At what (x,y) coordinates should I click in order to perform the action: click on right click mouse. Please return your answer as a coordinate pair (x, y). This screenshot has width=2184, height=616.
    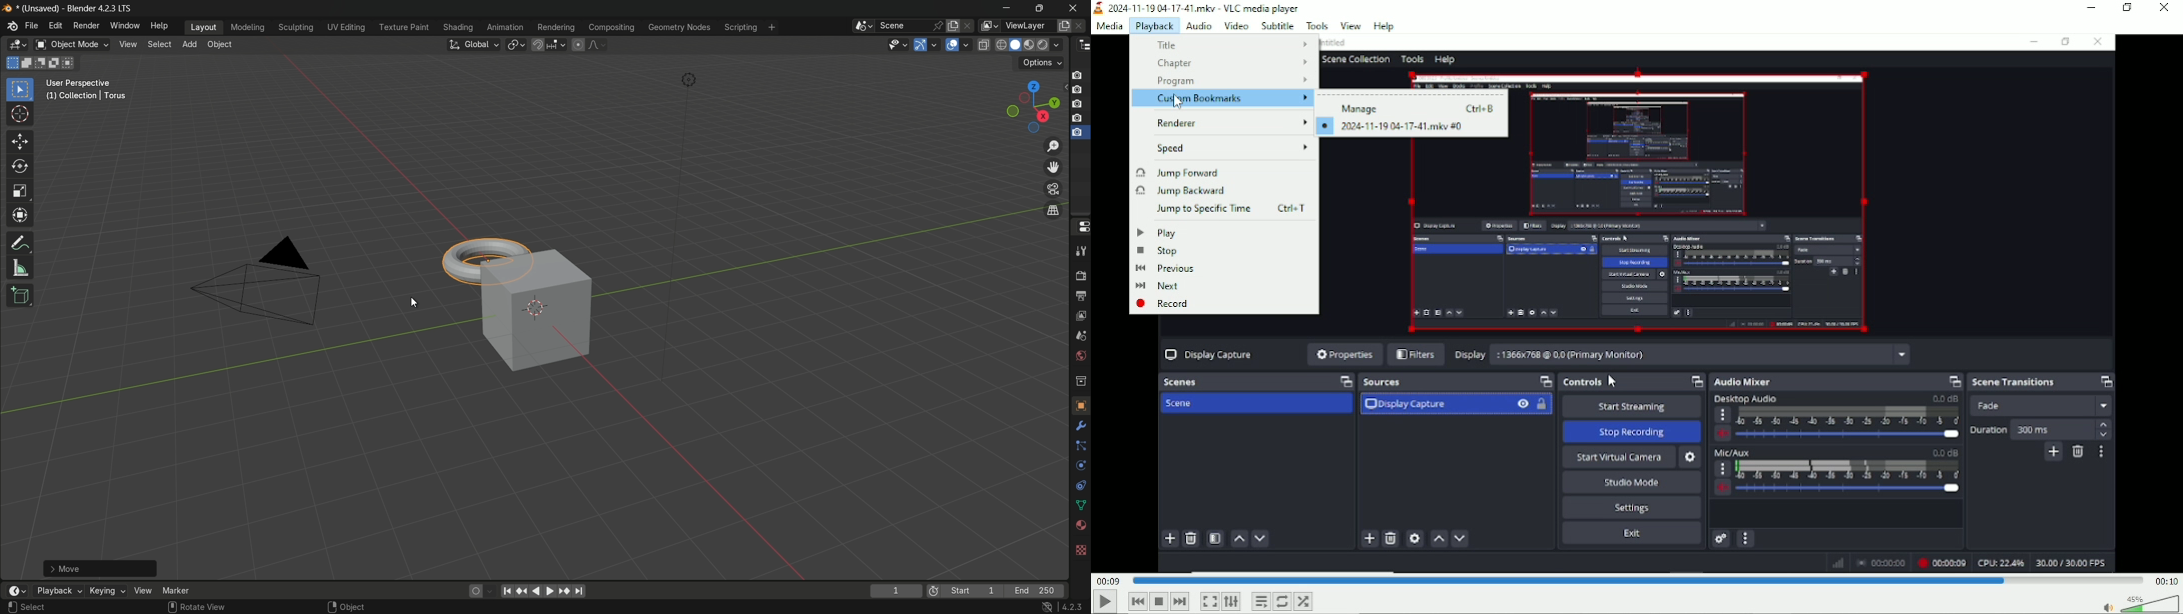
    Looking at the image, I should click on (331, 607).